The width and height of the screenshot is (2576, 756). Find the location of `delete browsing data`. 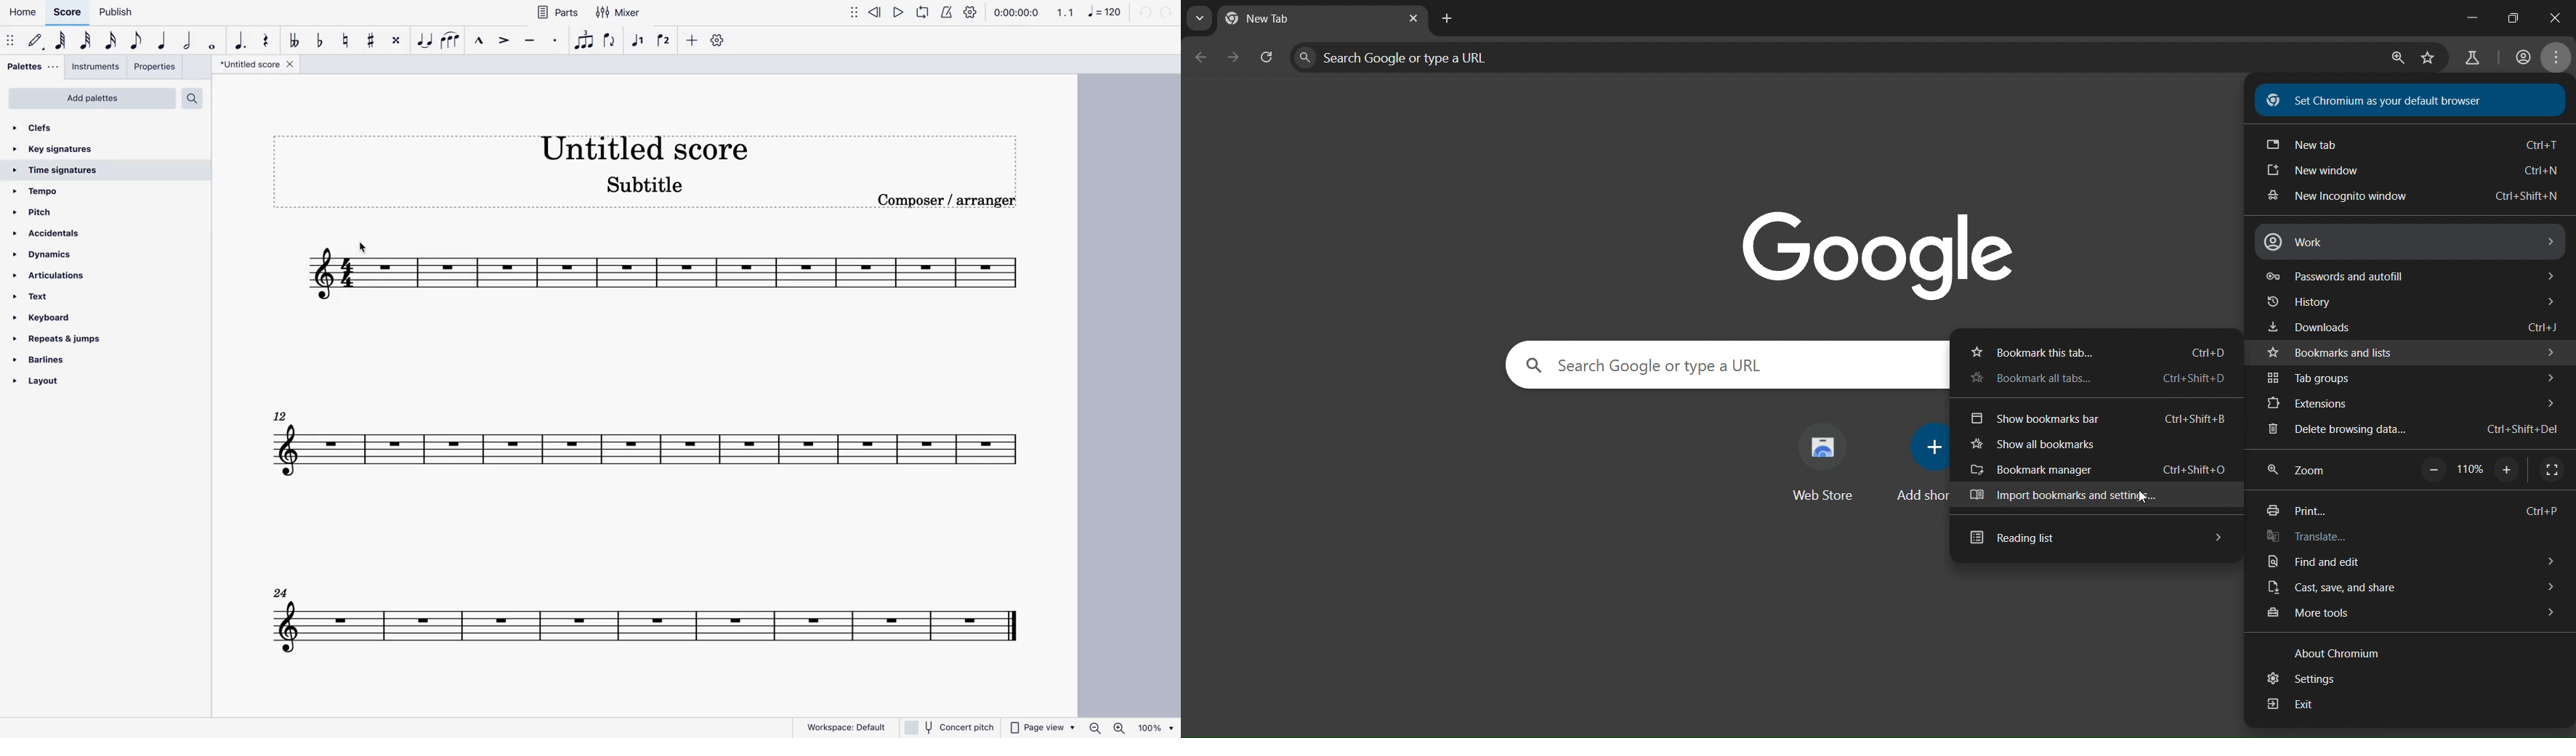

delete browsing data is located at coordinates (2420, 431).